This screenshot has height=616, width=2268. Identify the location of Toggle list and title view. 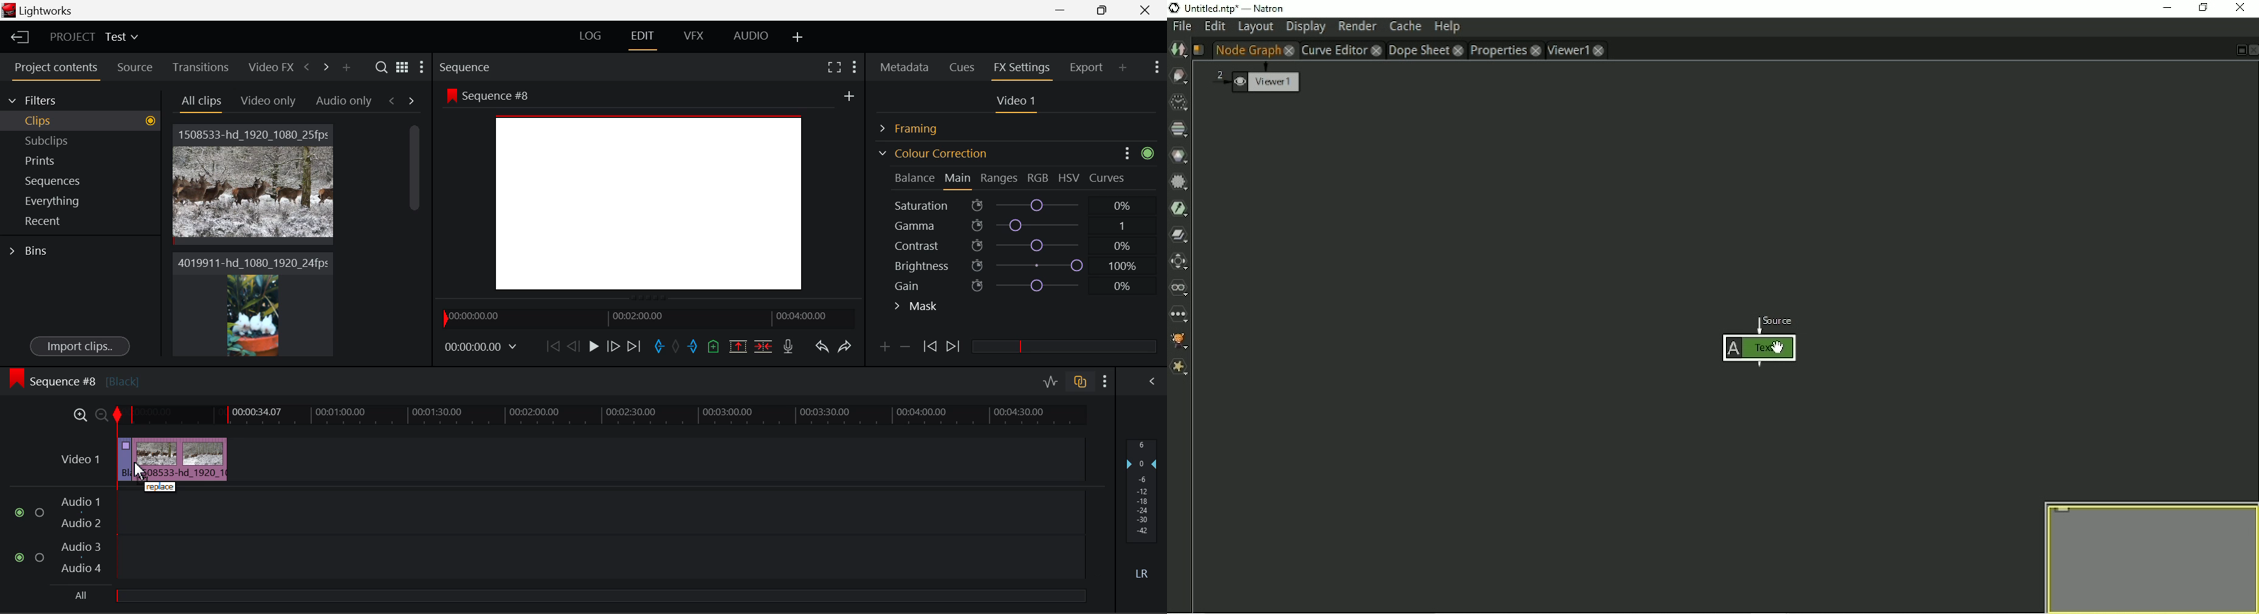
(402, 67).